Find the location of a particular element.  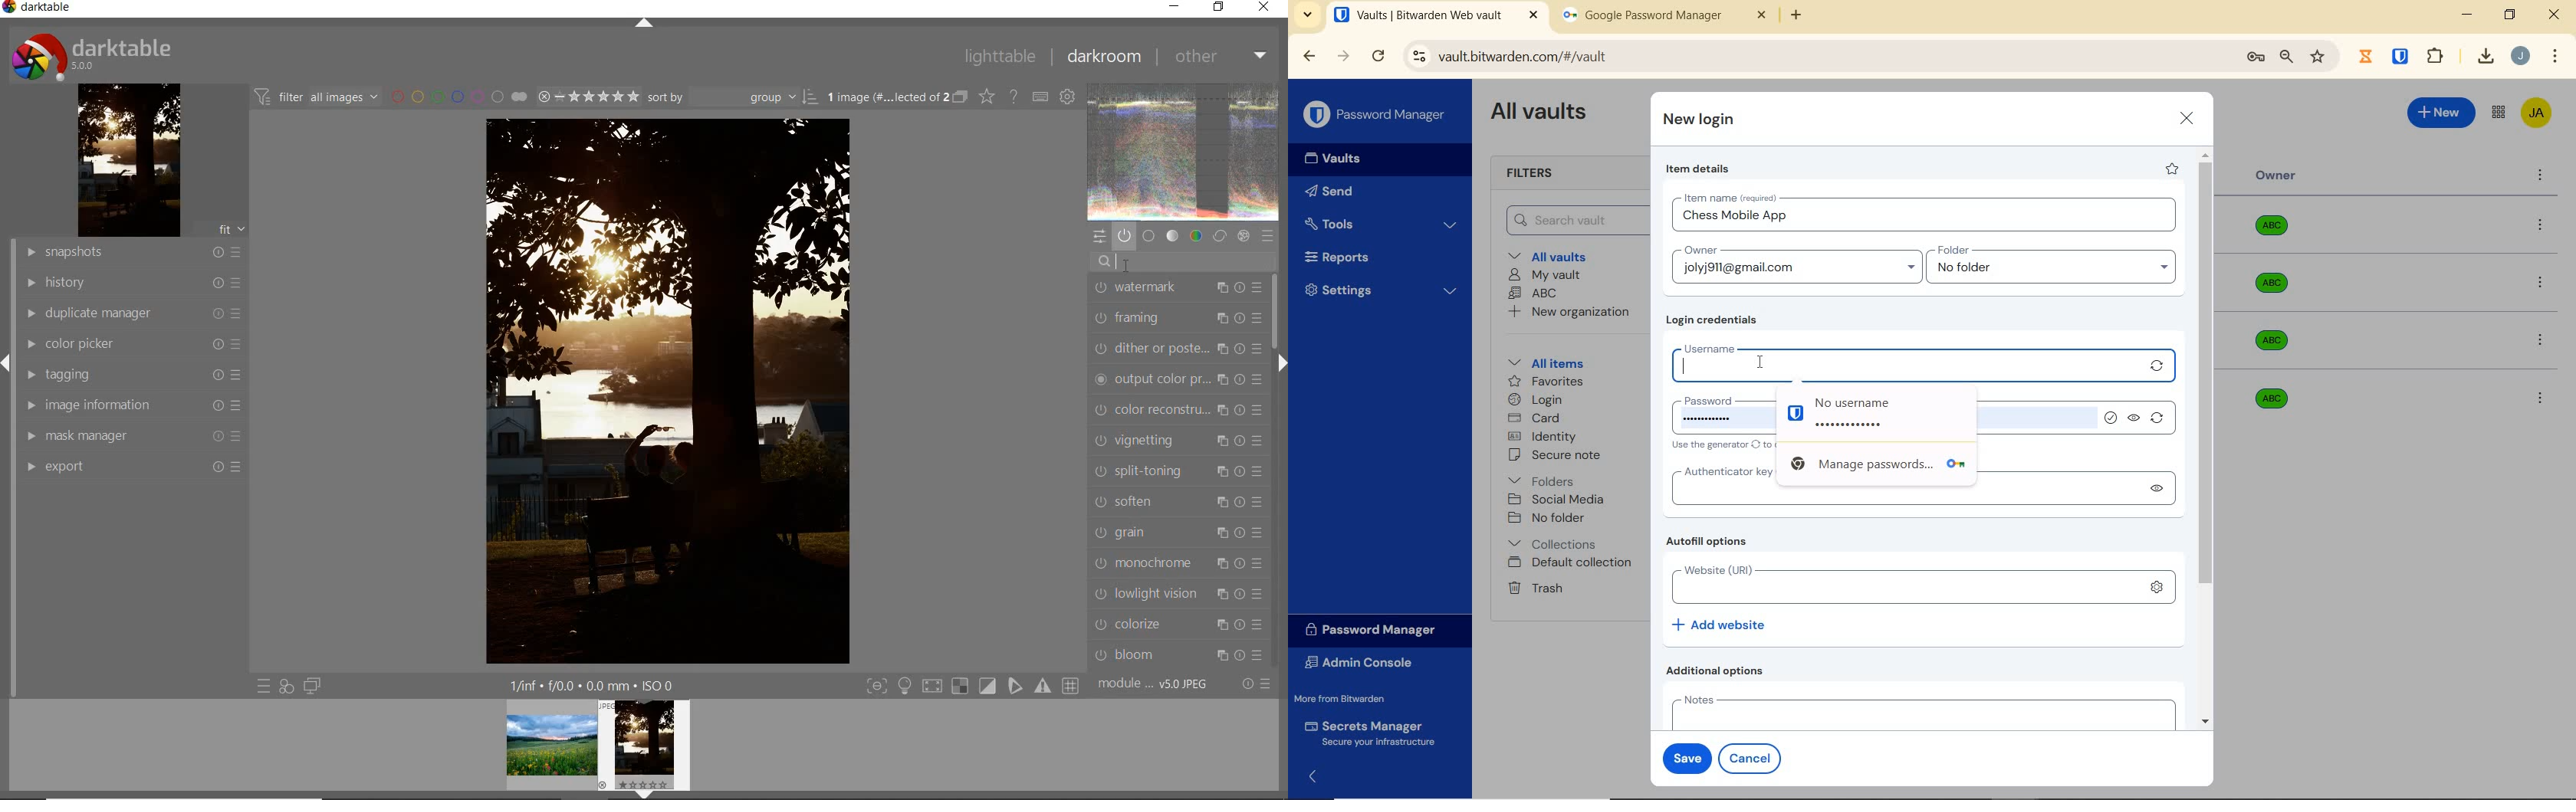

login name is located at coordinates (1735, 219).